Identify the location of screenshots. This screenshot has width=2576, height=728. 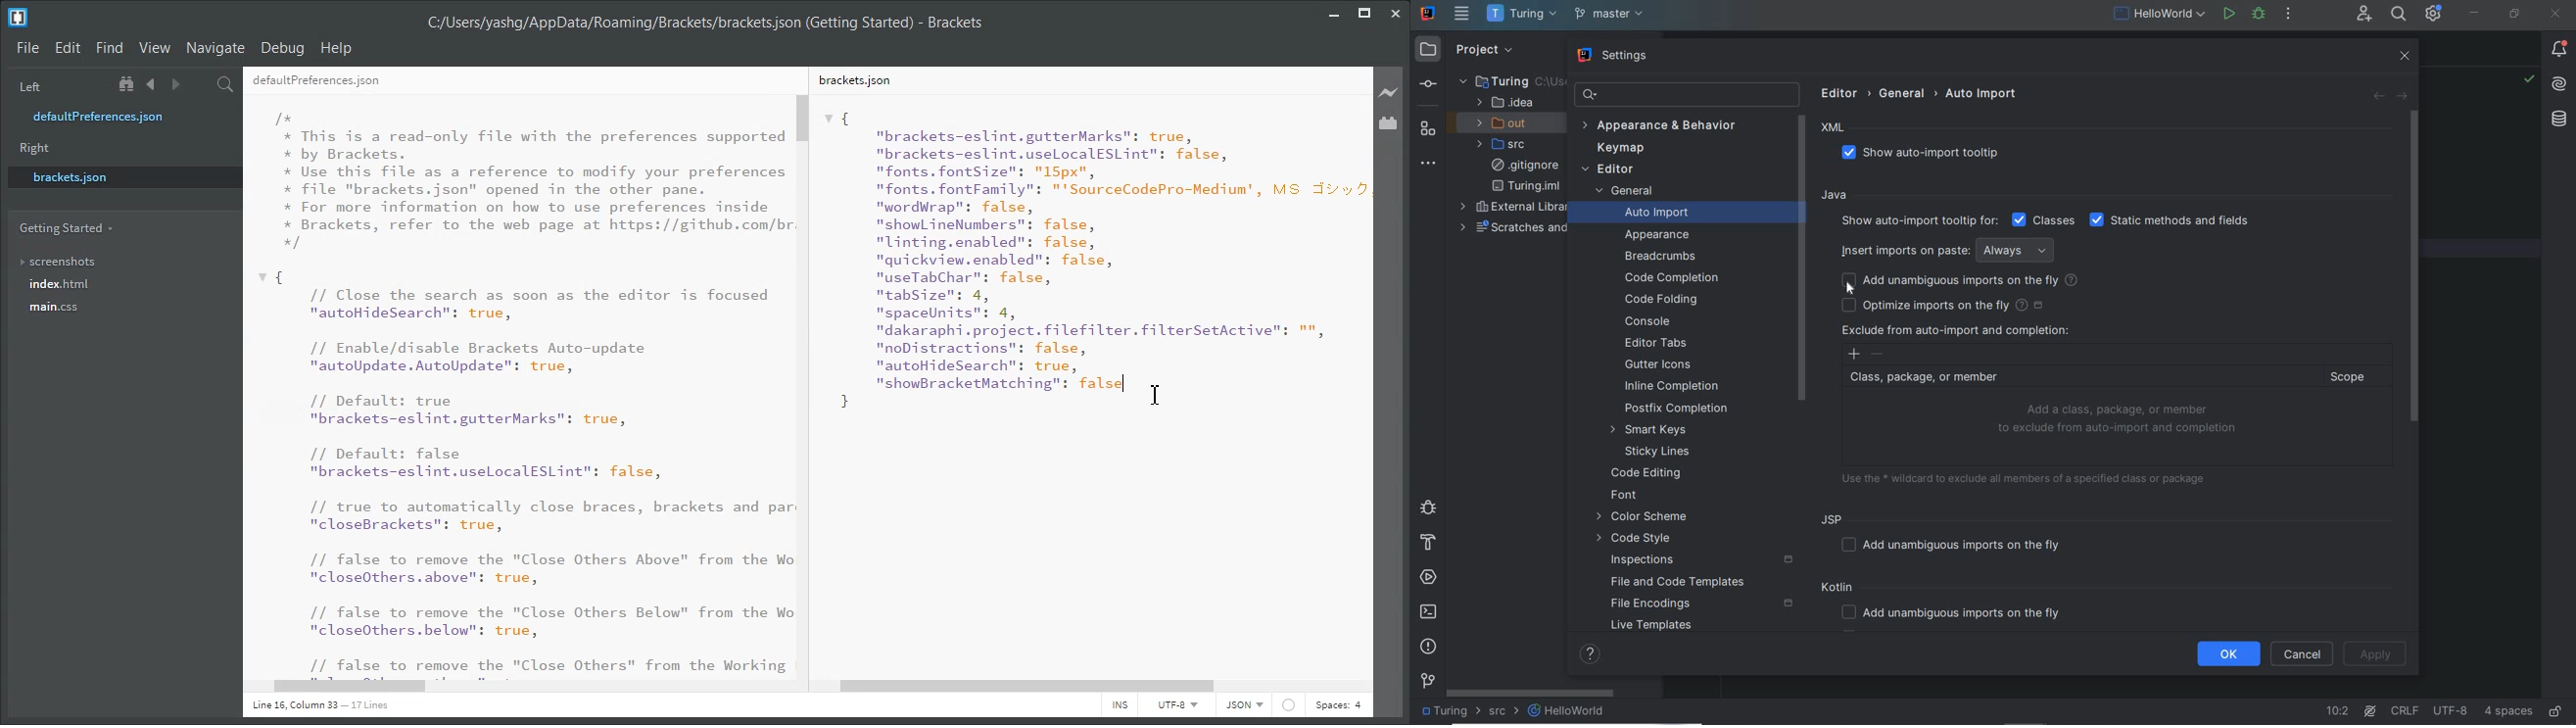
(59, 258).